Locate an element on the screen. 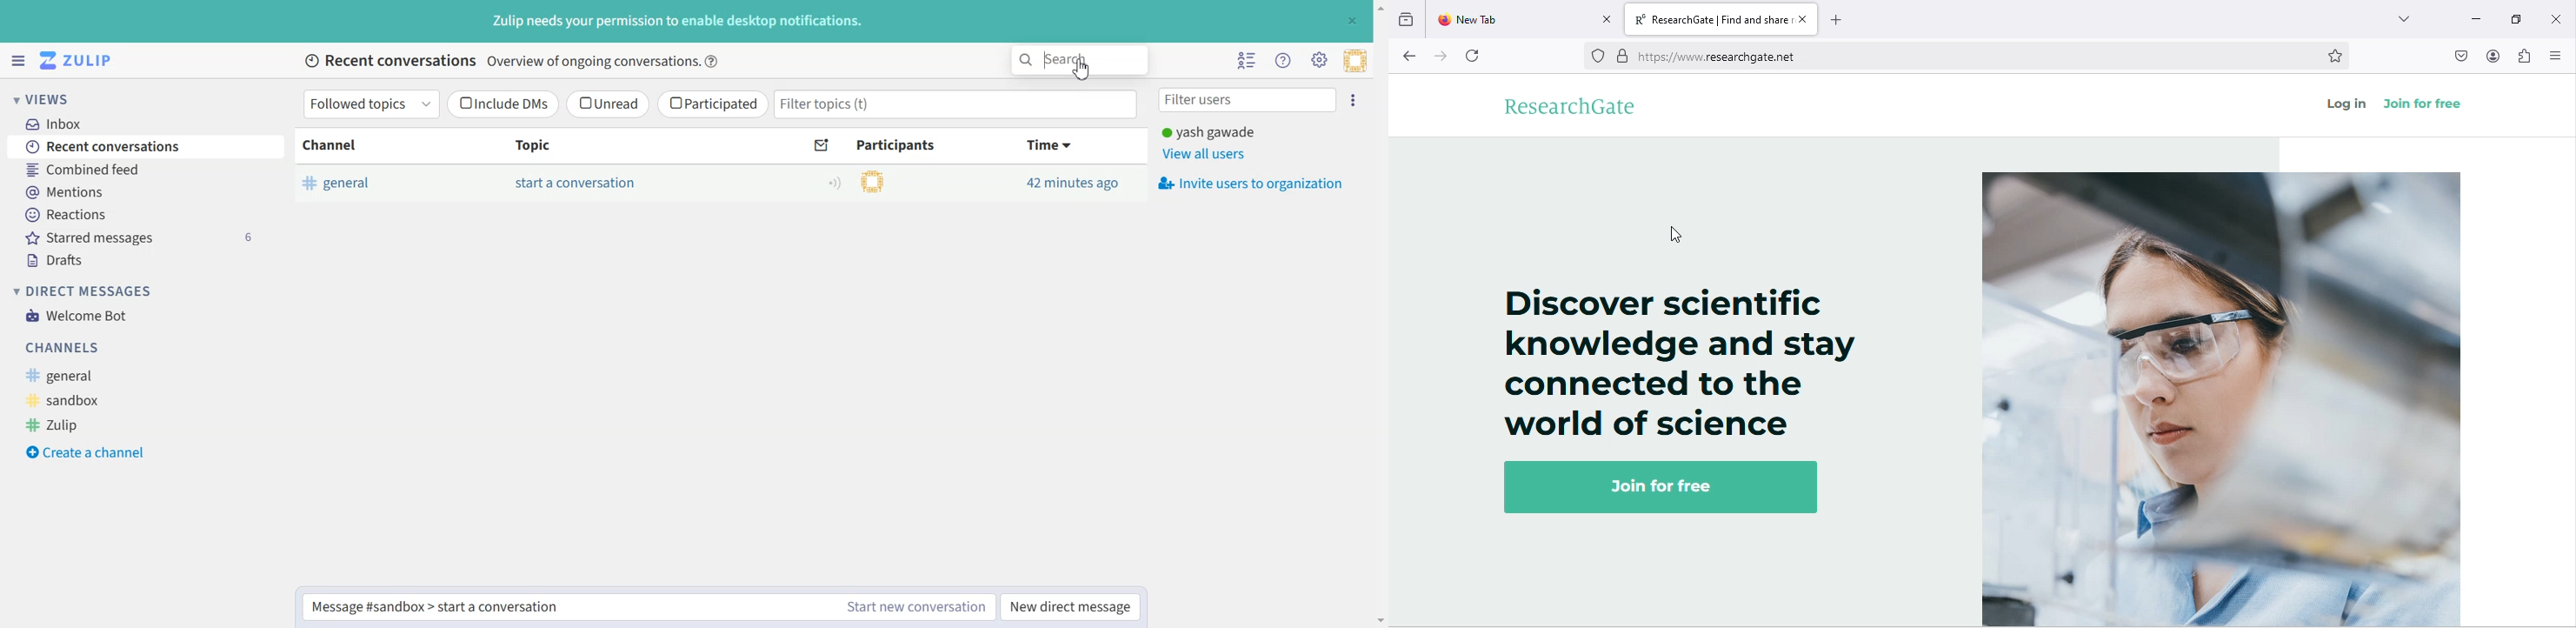 This screenshot has width=2576, height=644. Views is located at coordinates (61, 98).